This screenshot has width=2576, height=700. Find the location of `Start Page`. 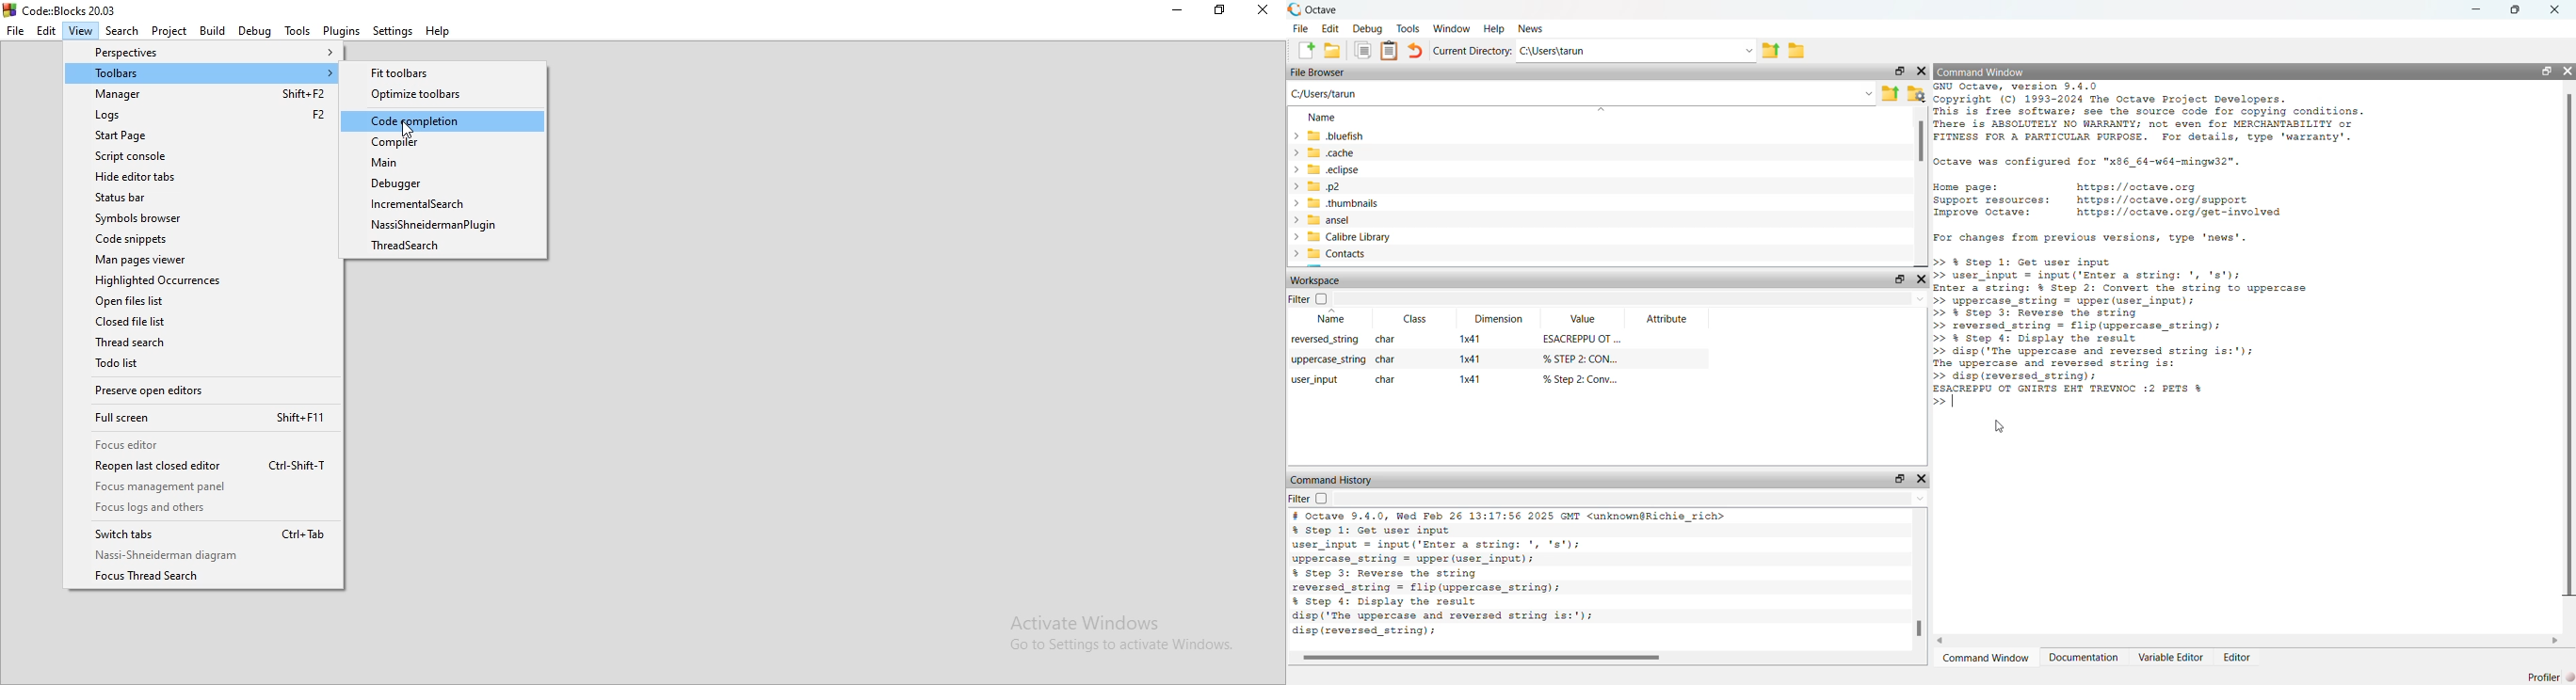

Start Page is located at coordinates (199, 135).